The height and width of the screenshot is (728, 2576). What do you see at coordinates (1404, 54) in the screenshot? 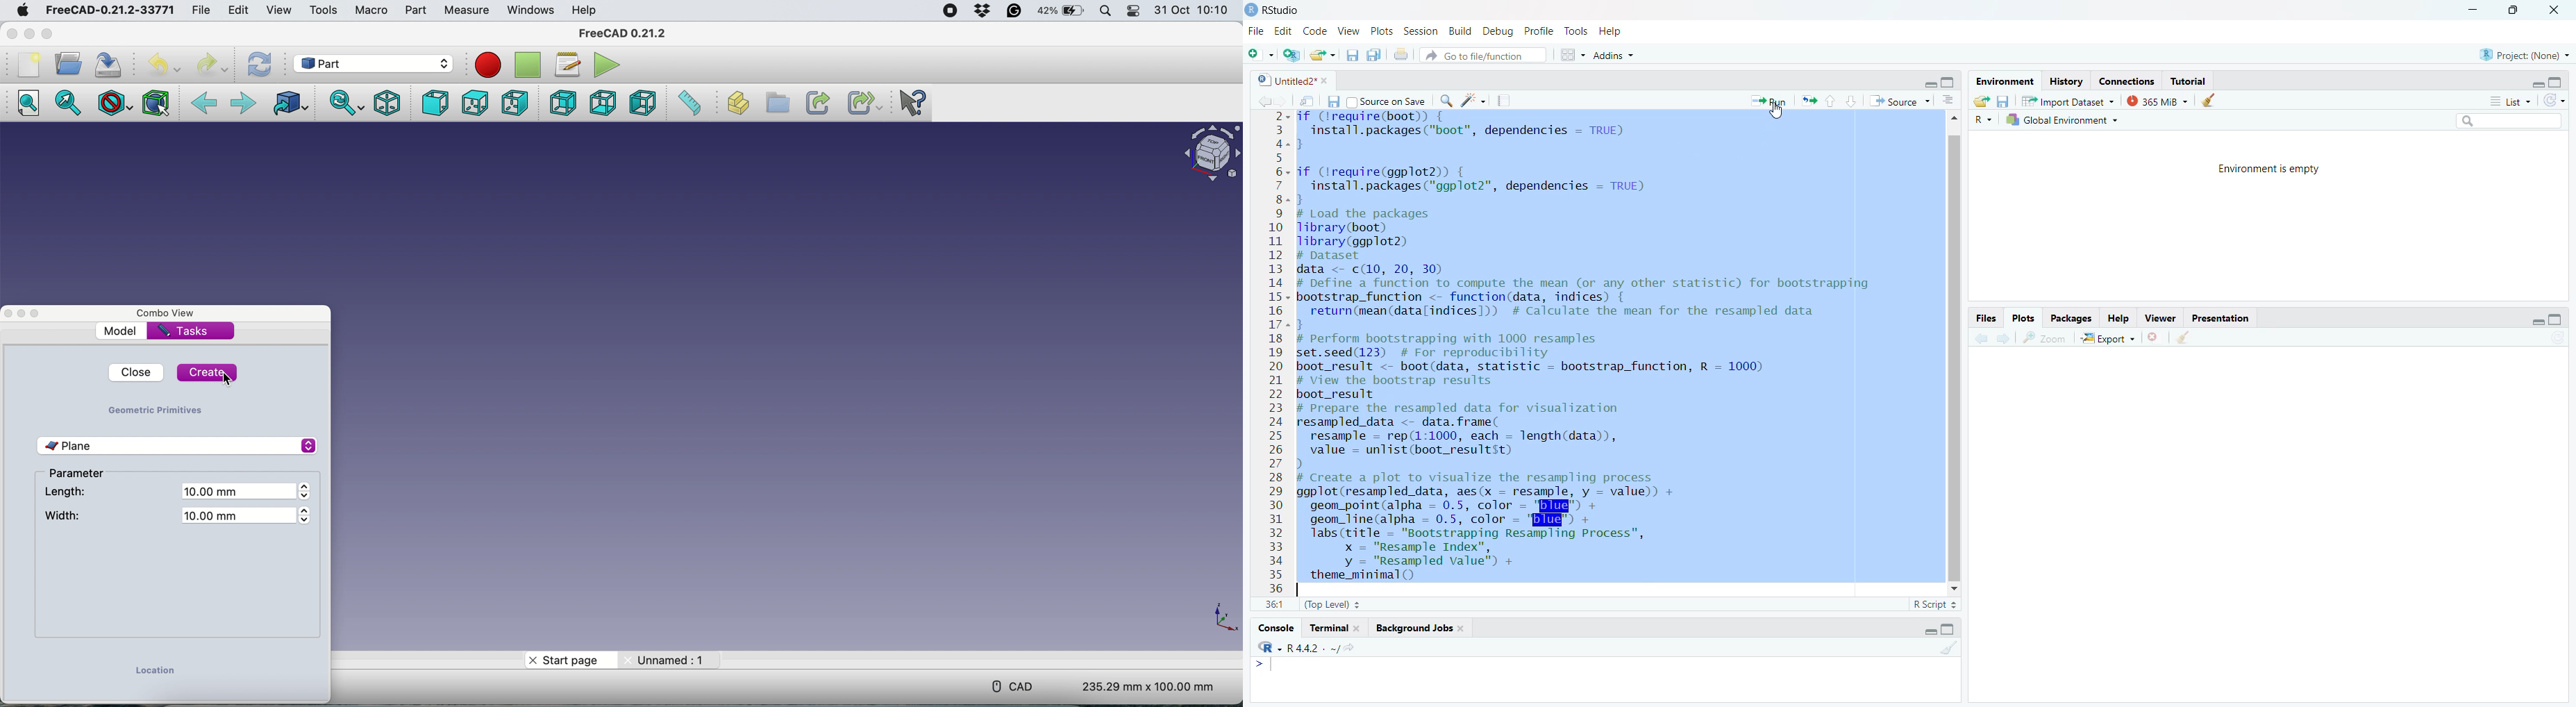
I see `print the current file` at bounding box center [1404, 54].